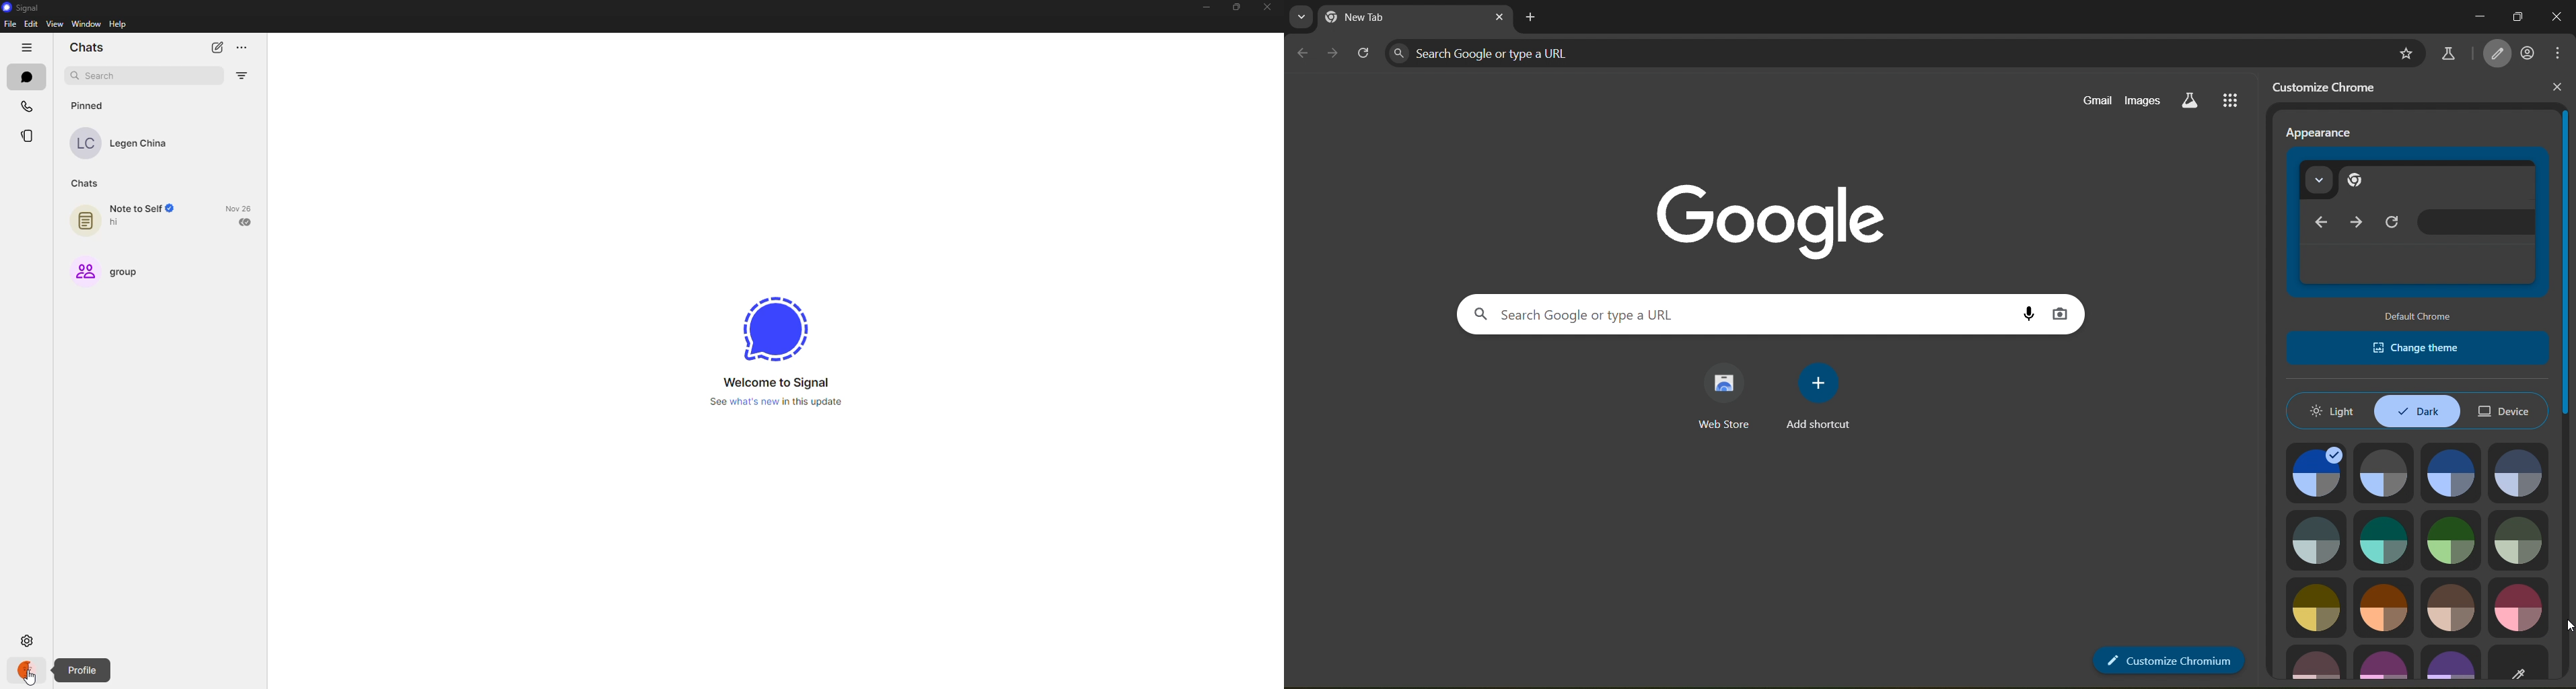 This screenshot has width=2576, height=700. Describe the element at coordinates (33, 679) in the screenshot. I see `cursor` at that location.